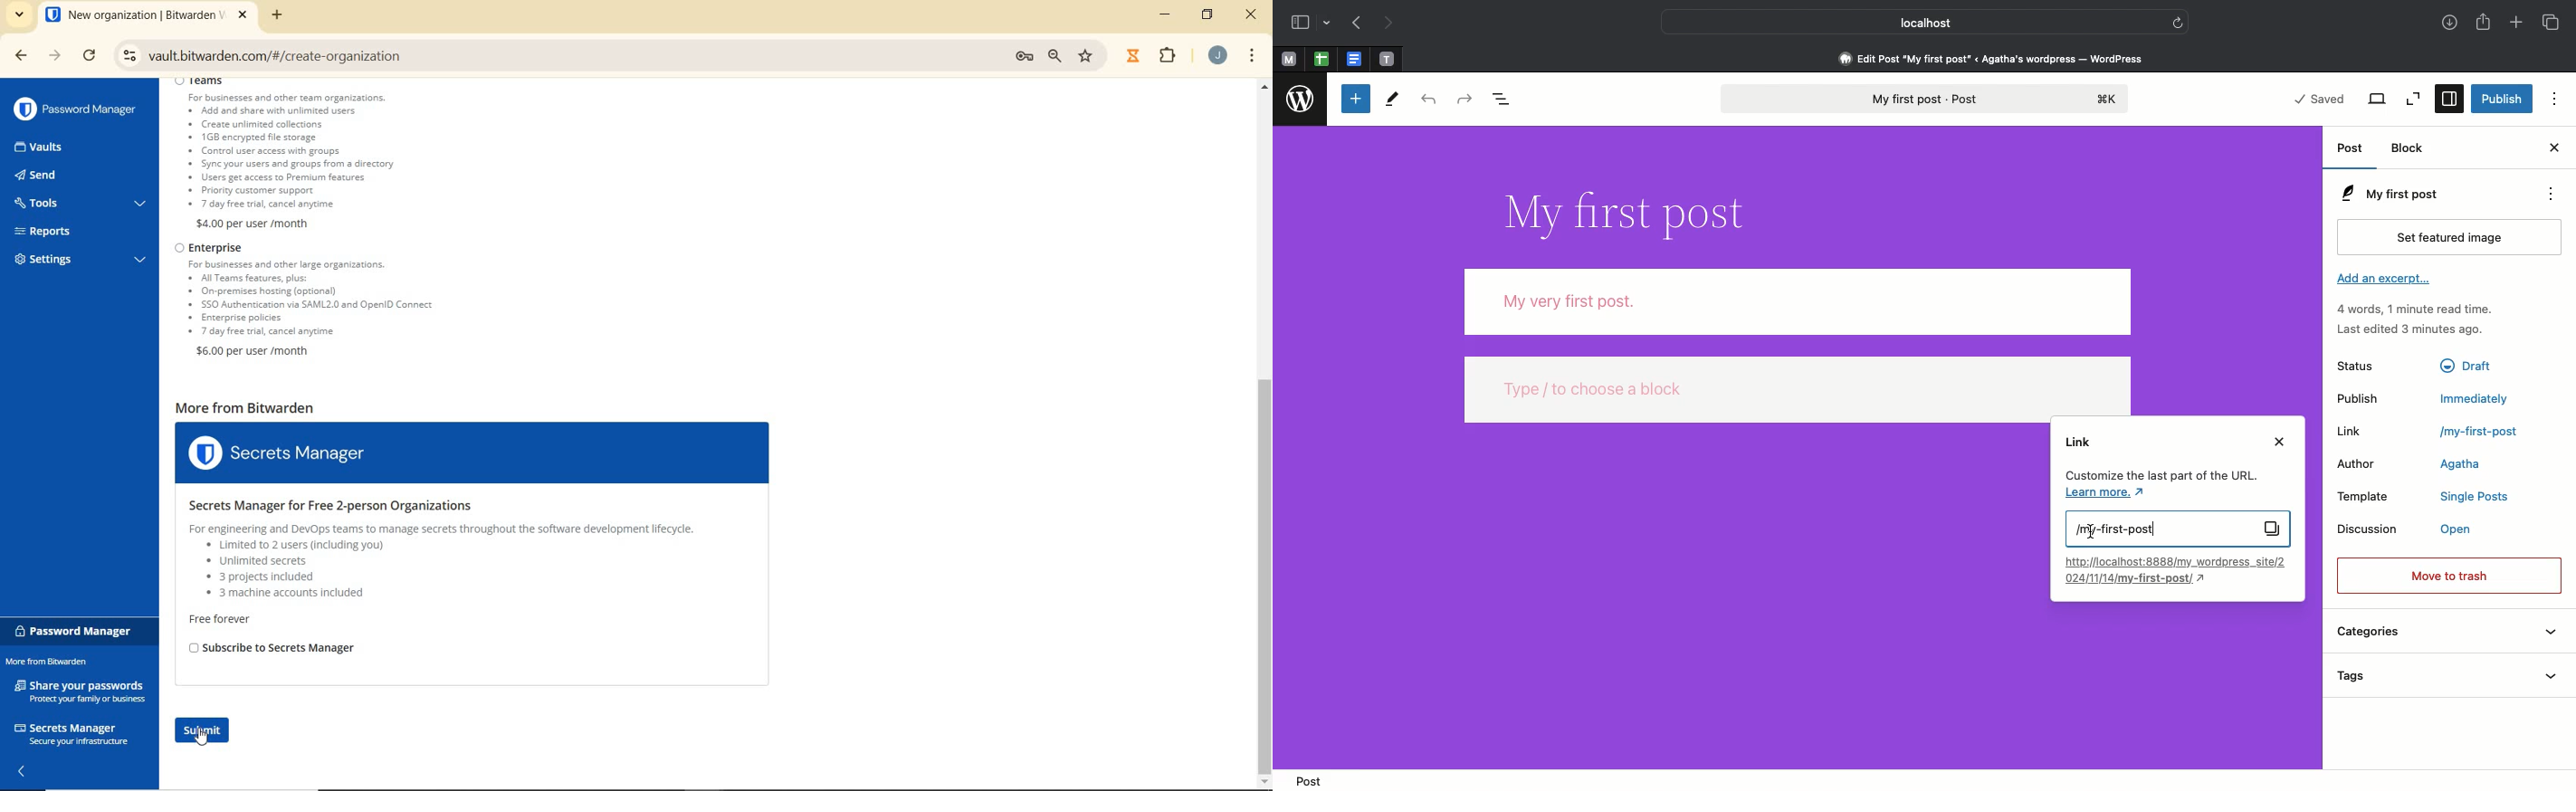 The width and height of the screenshot is (2576, 812). Describe the element at coordinates (1316, 780) in the screenshot. I see `Post` at that location.